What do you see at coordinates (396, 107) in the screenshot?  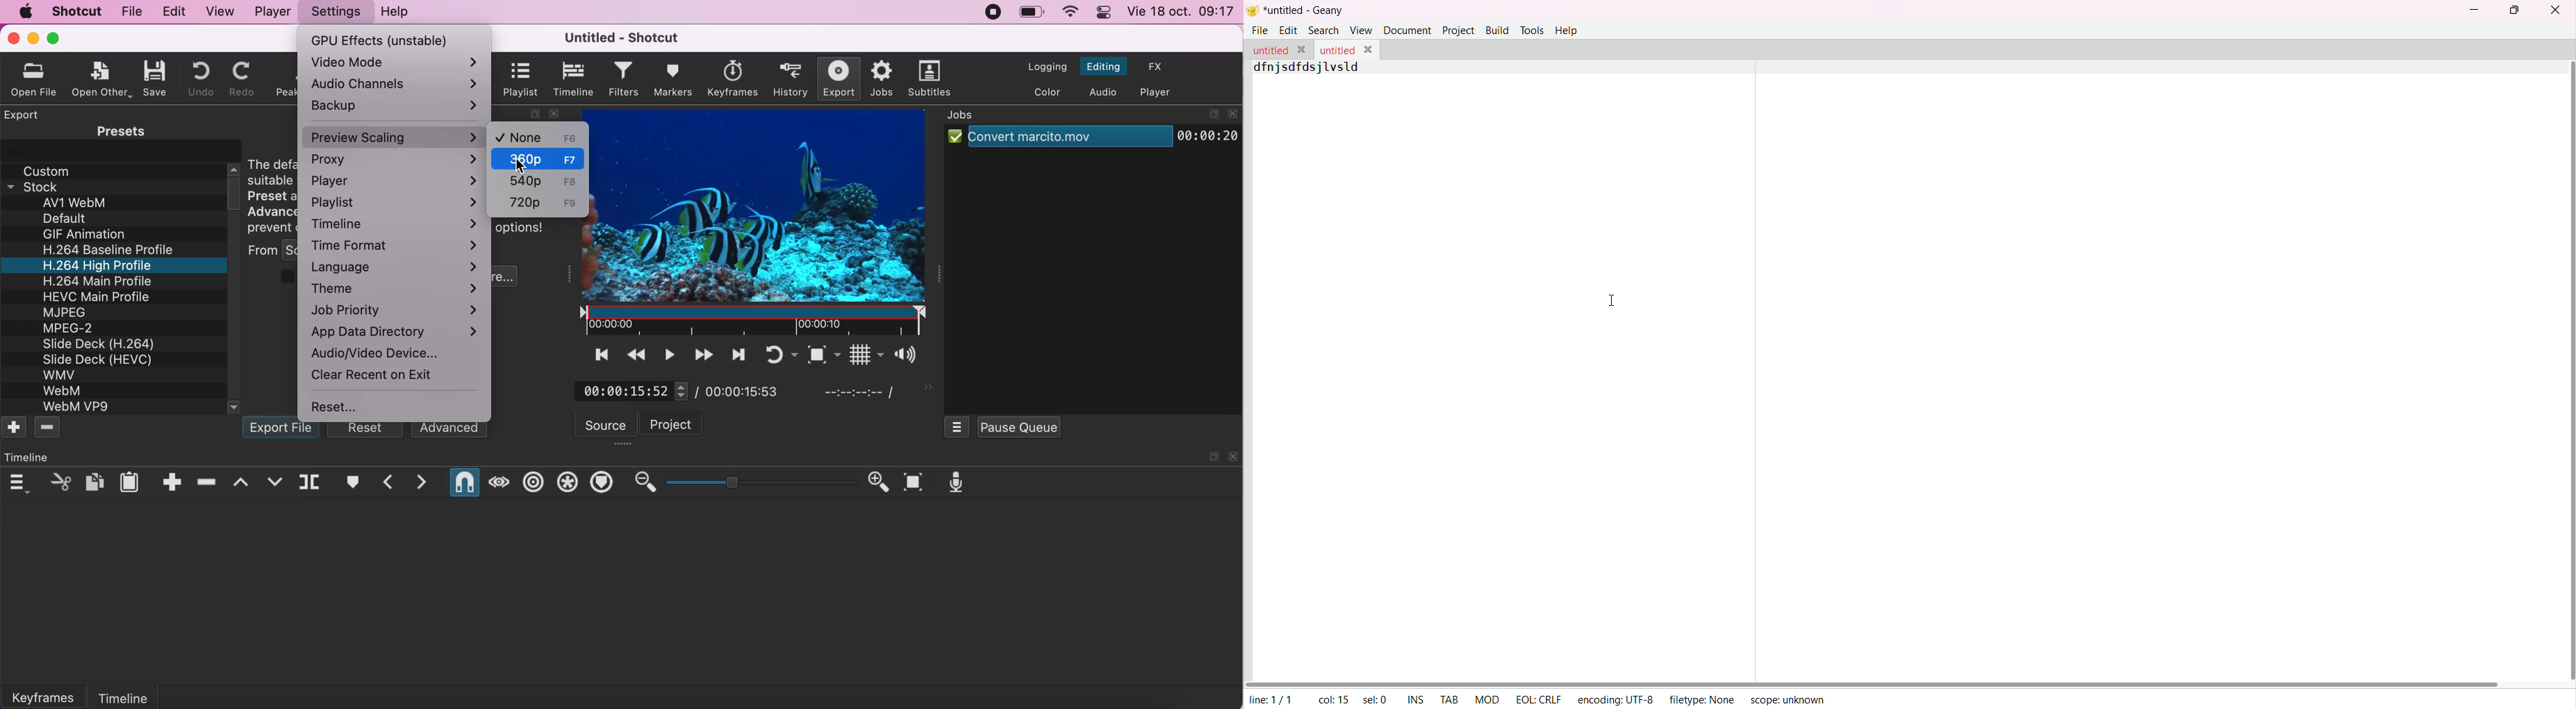 I see `backup` at bounding box center [396, 107].